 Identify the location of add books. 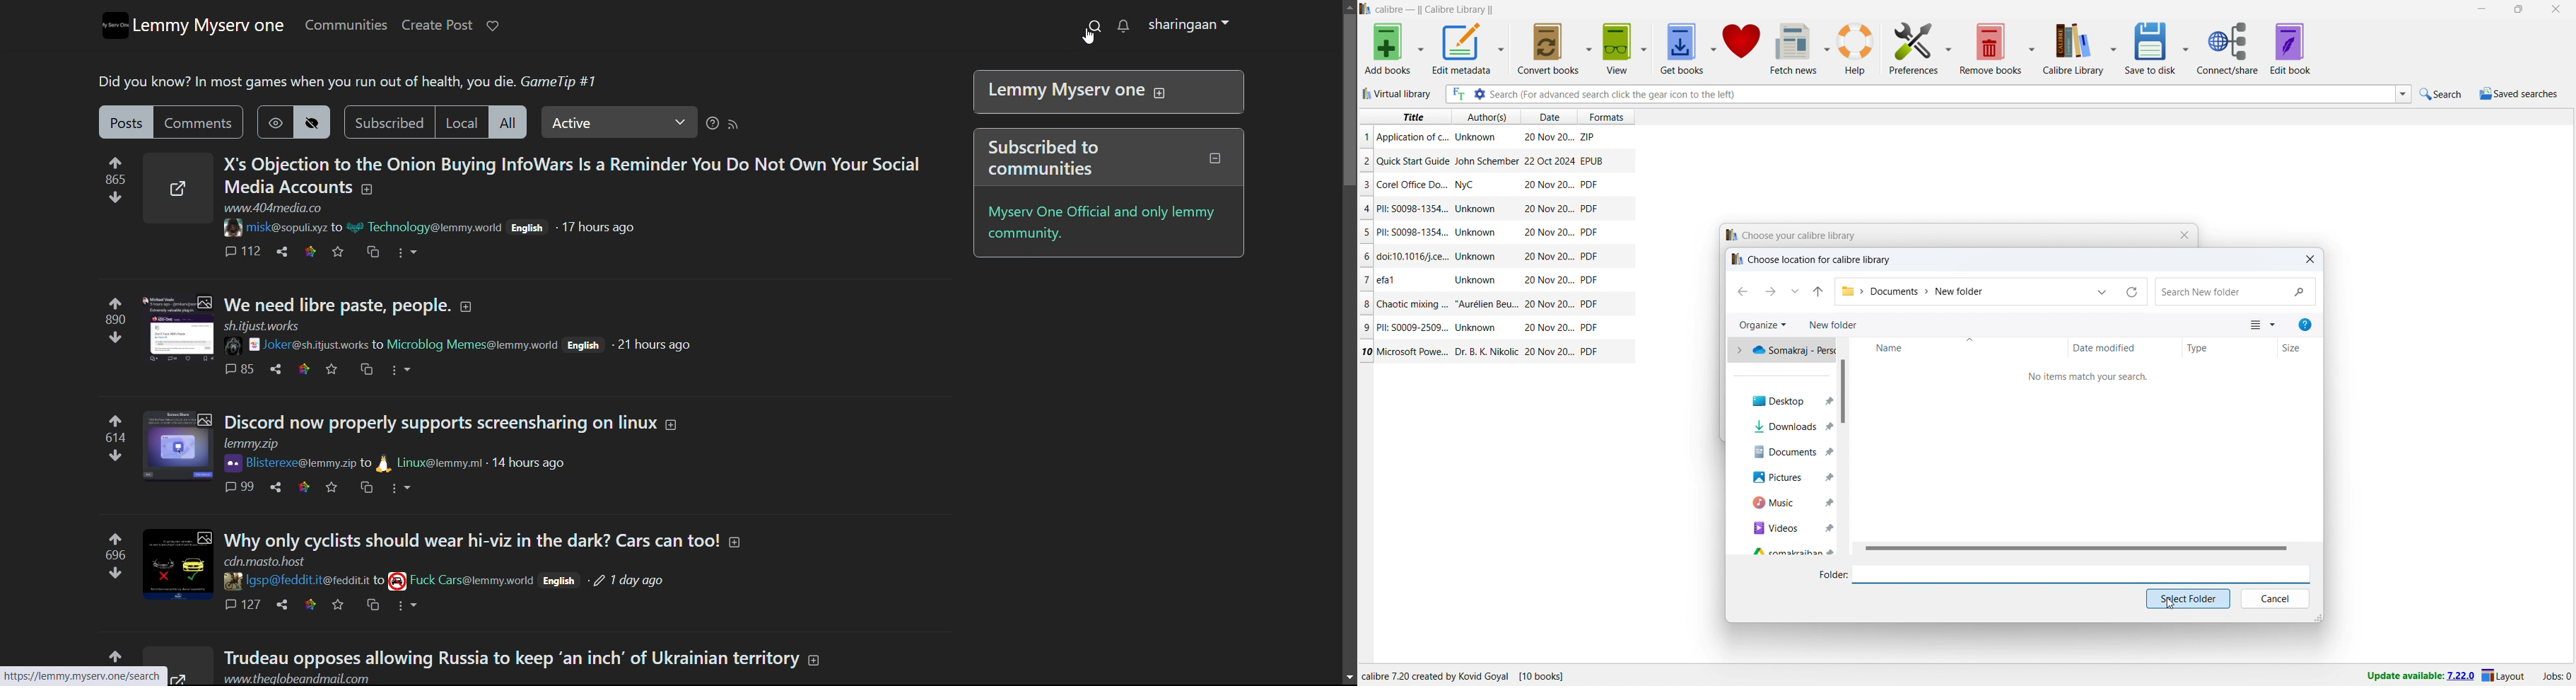
(1388, 49).